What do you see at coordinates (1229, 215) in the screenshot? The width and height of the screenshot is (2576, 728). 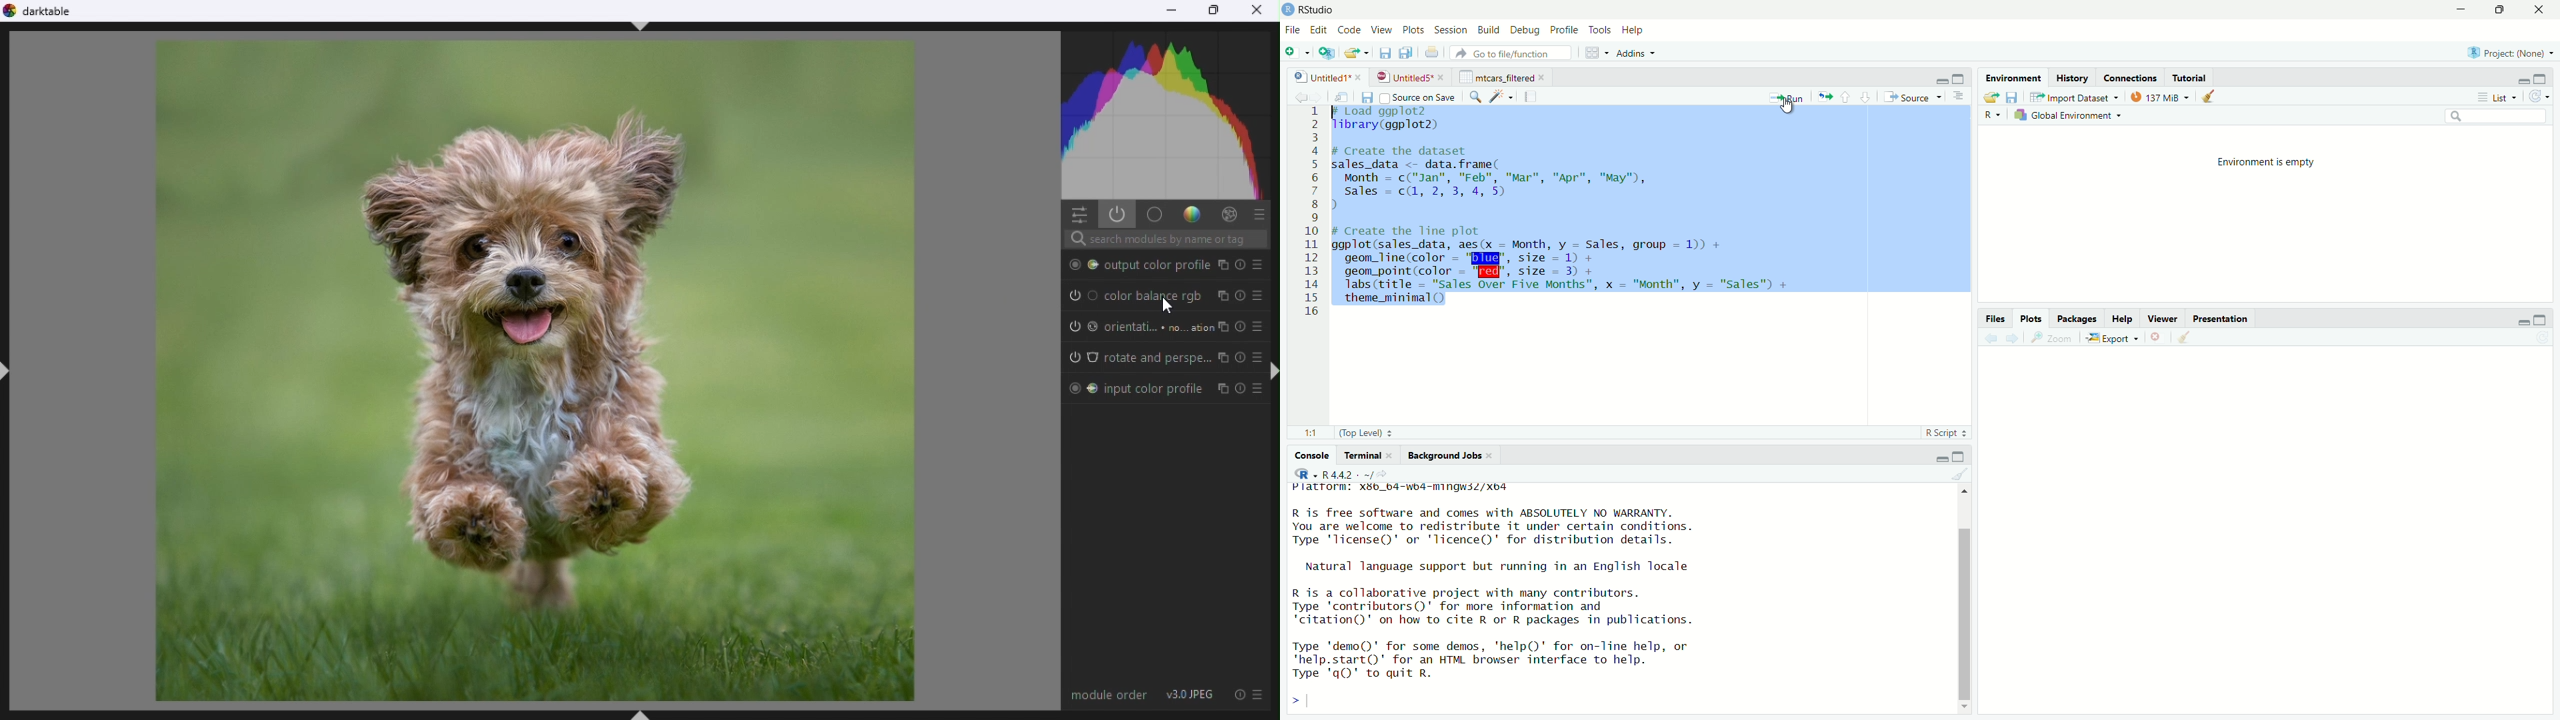 I see `Effect` at bounding box center [1229, 215].